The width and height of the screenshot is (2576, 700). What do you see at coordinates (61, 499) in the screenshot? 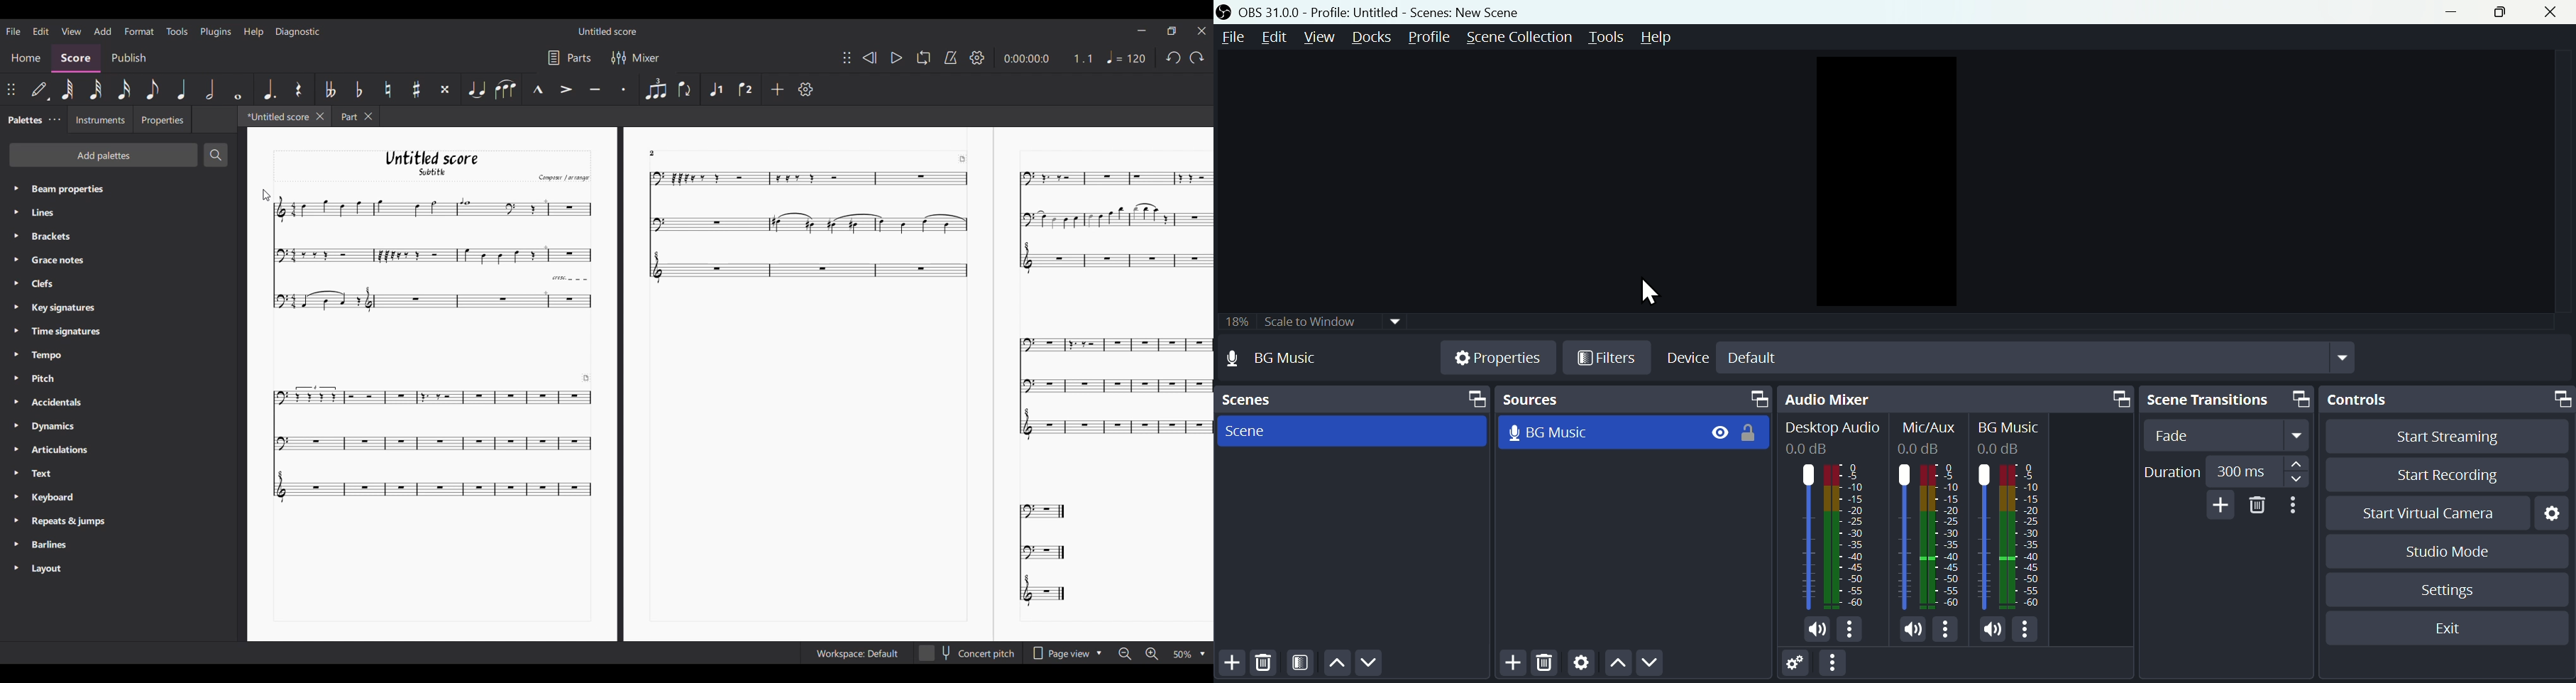
I see `Keyboard` at bounding box center [61, 499].